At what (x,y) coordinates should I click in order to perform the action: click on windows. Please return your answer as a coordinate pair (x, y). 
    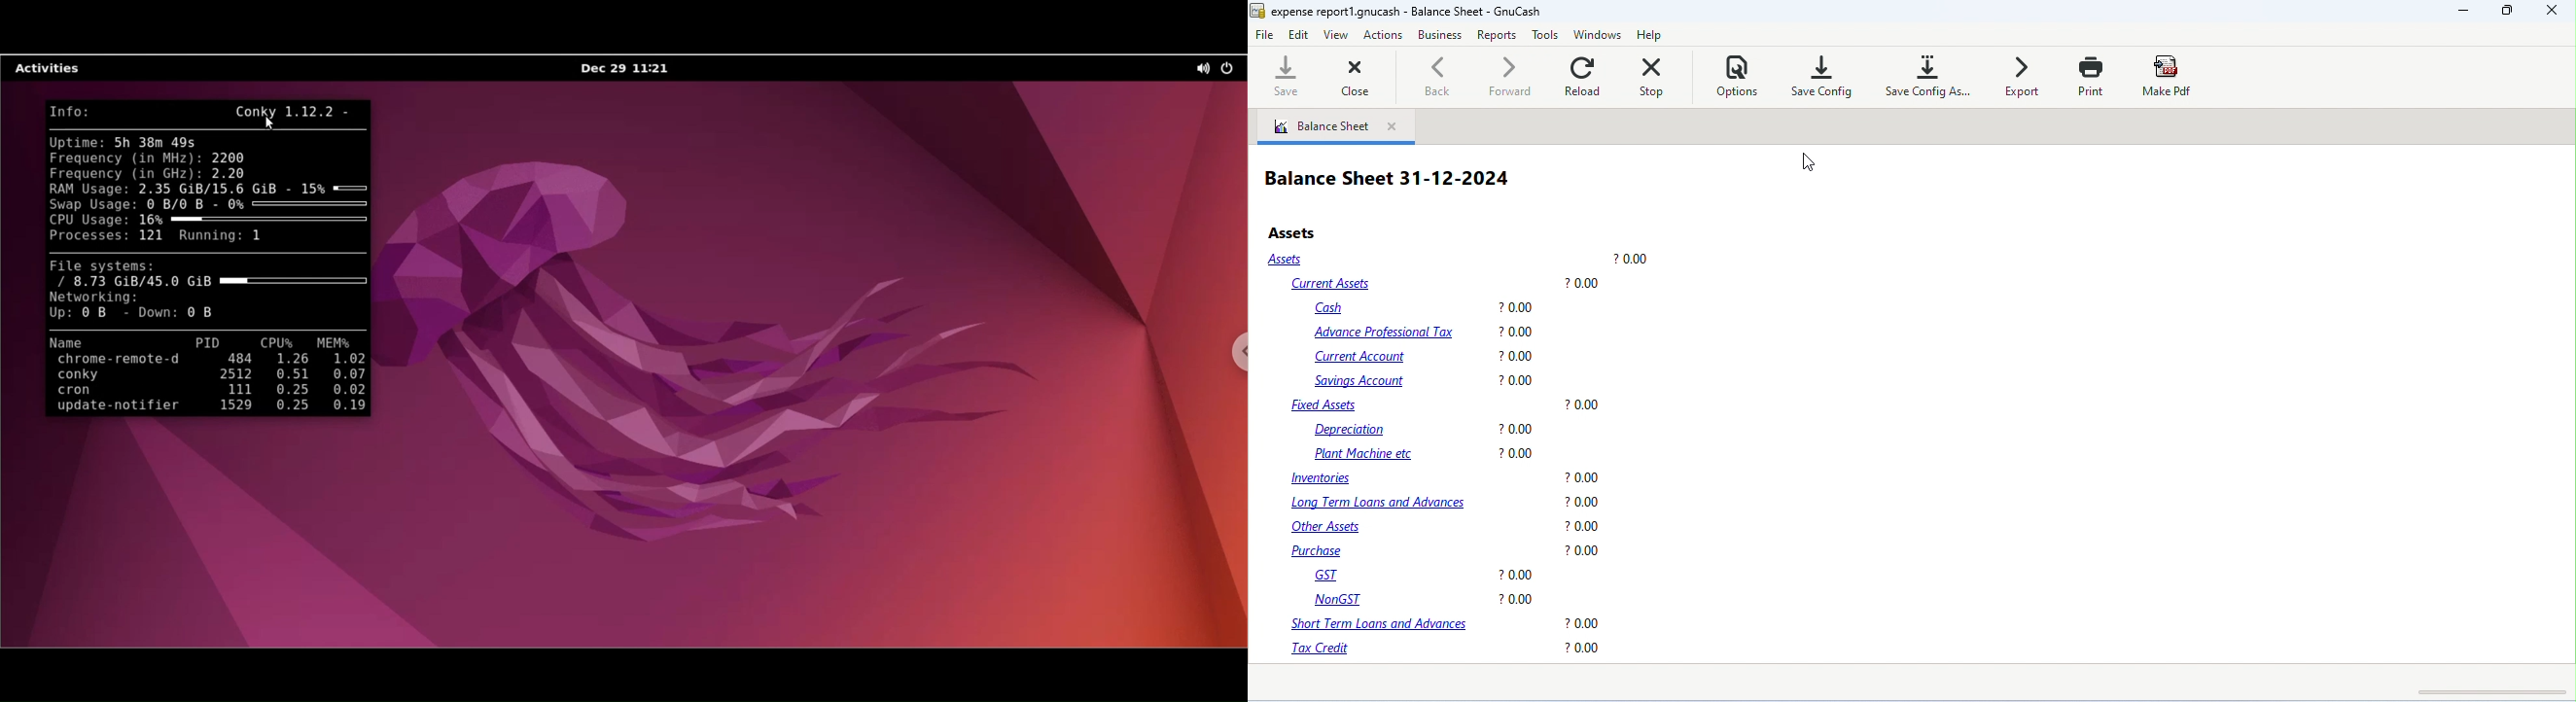
    Looking at the image, I should click on (1598, 34).